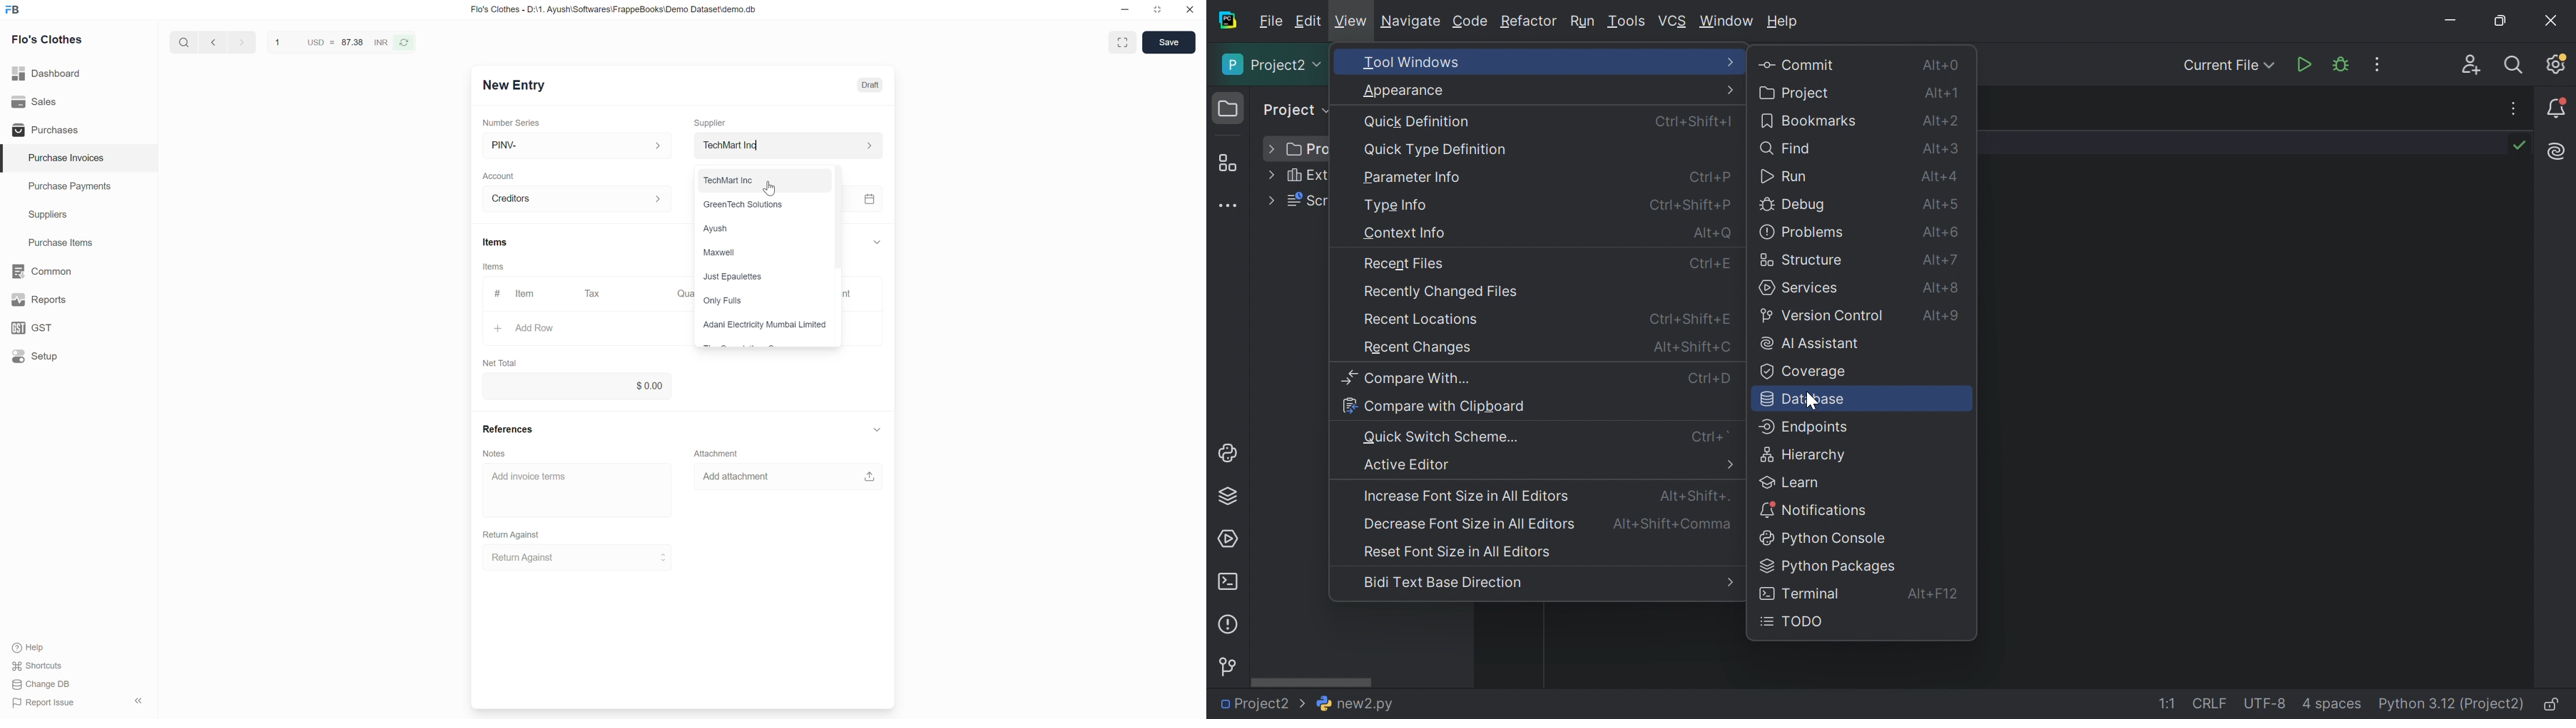 The width and height of the screenshot is (2576, 728). What do you see at coordinates (39, 301) in the screenshot?
I see `y Reports` at bounding box center [39, 301].